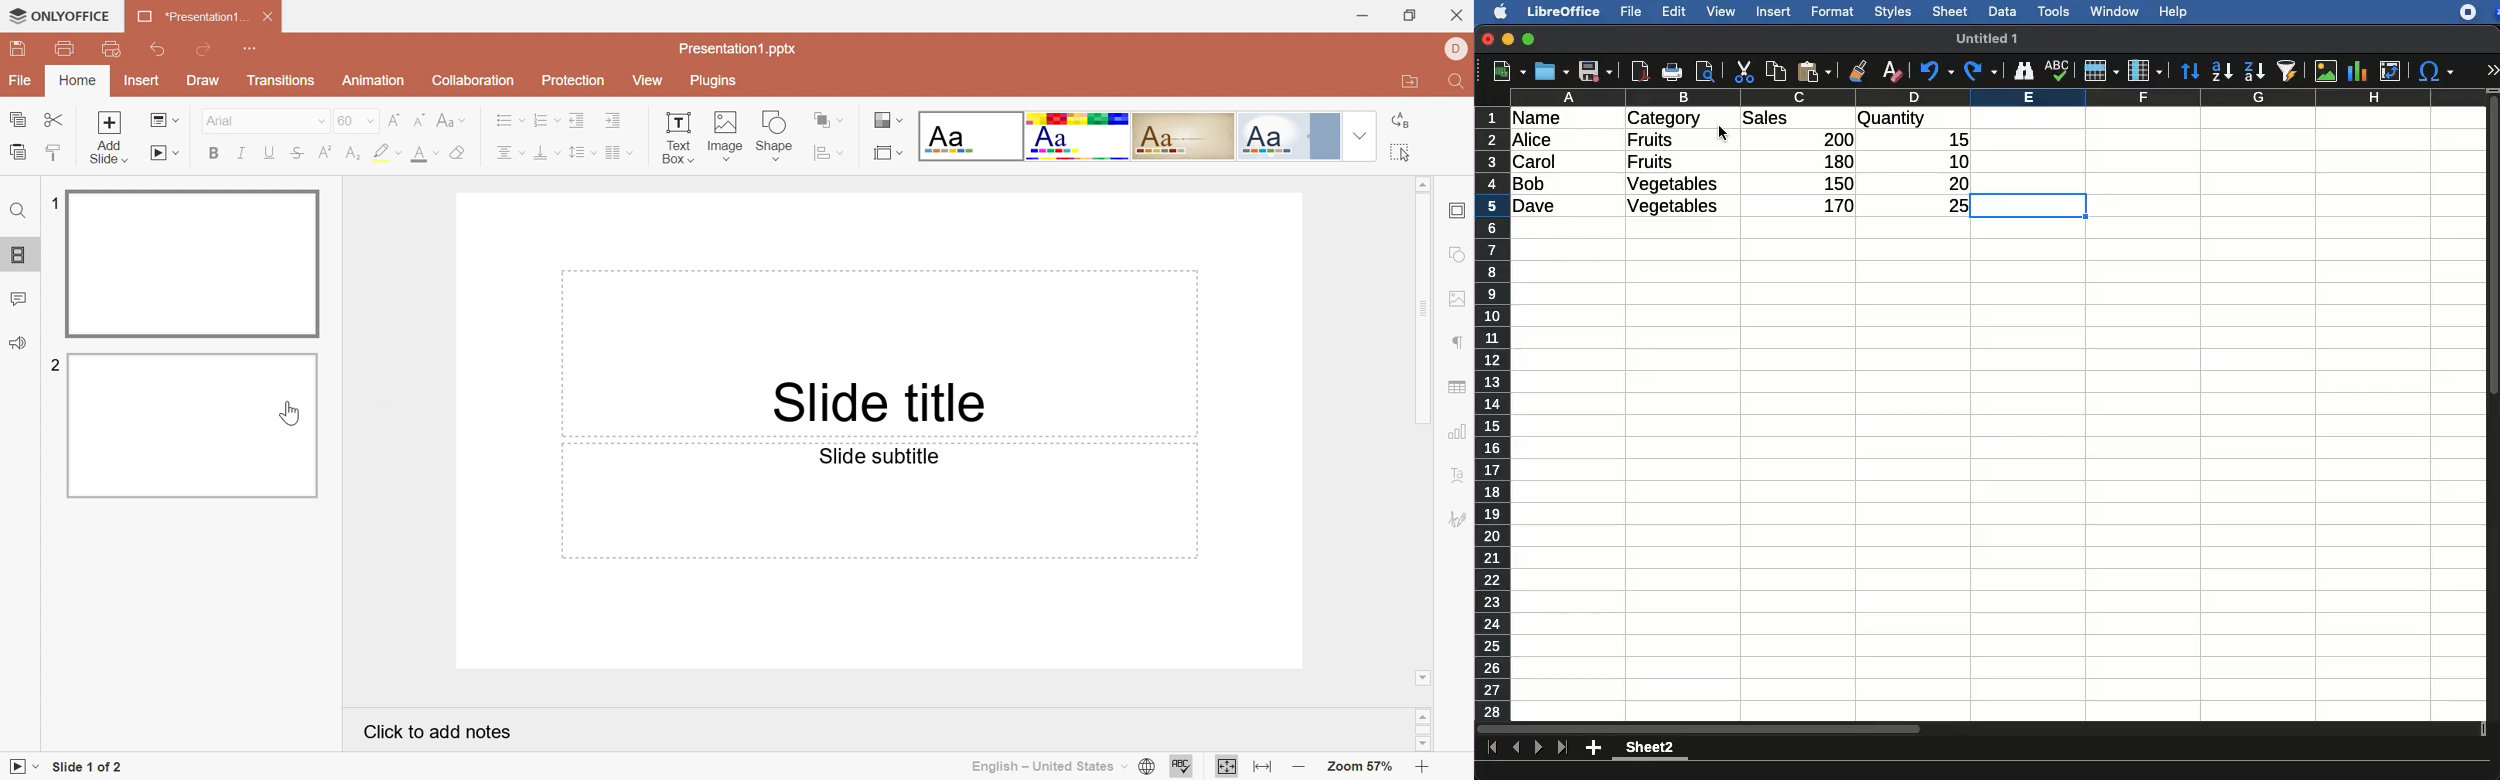 Image resolution: width=2520 pixels, height=784 pixels. What do you see at coordinates (290, 415) in the screenshot?
I see `cursor` at bounding box center [290, 415].